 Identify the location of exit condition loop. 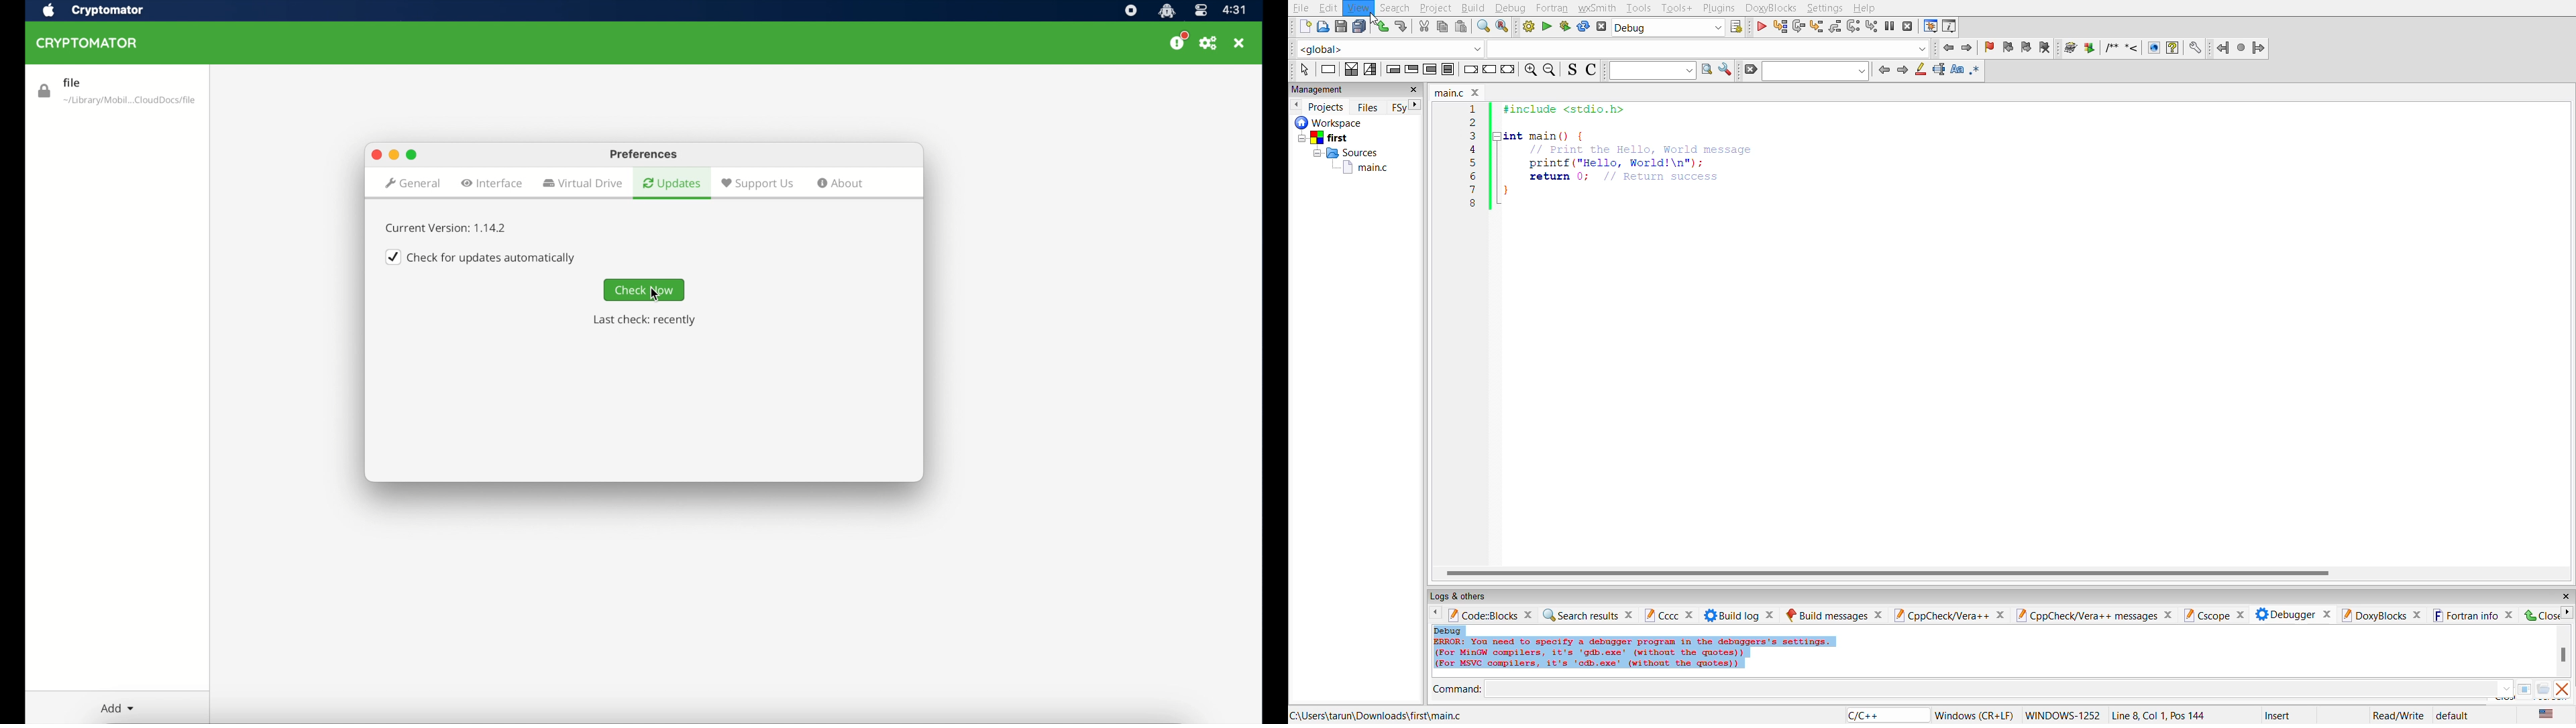
(1411, 70).